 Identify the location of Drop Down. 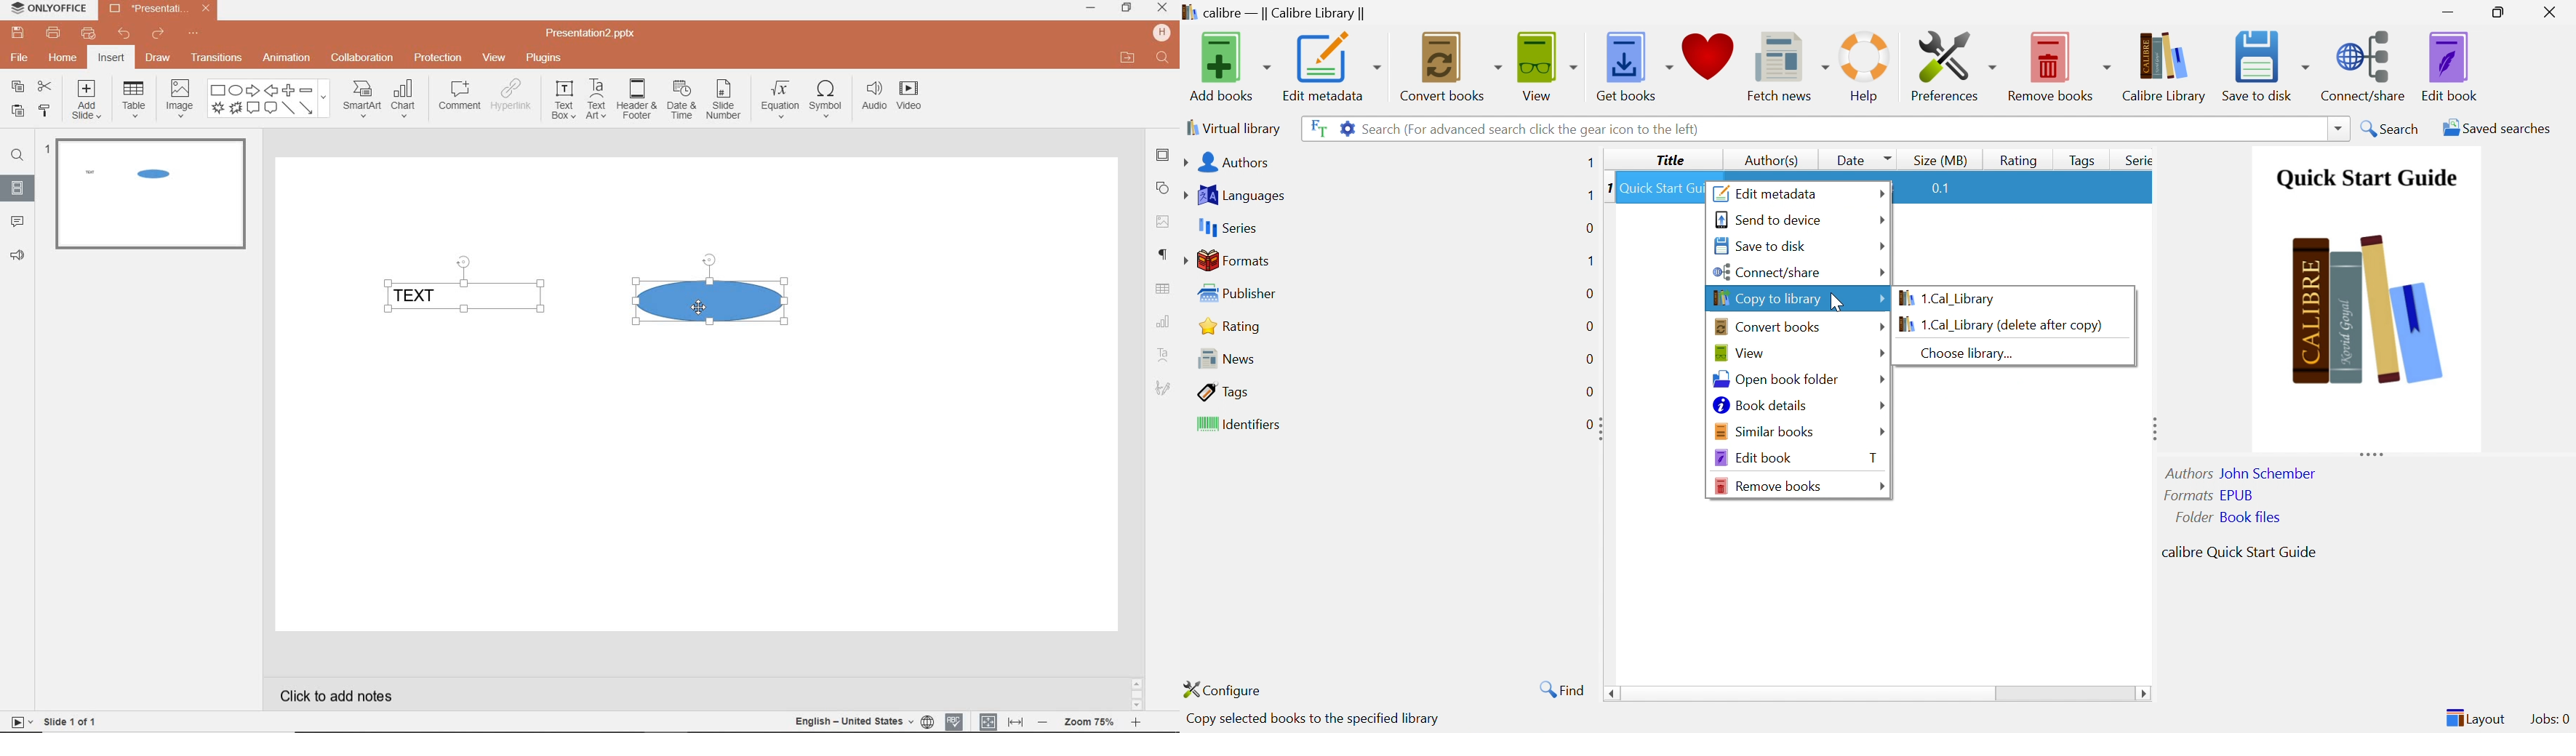
(1881, 193).